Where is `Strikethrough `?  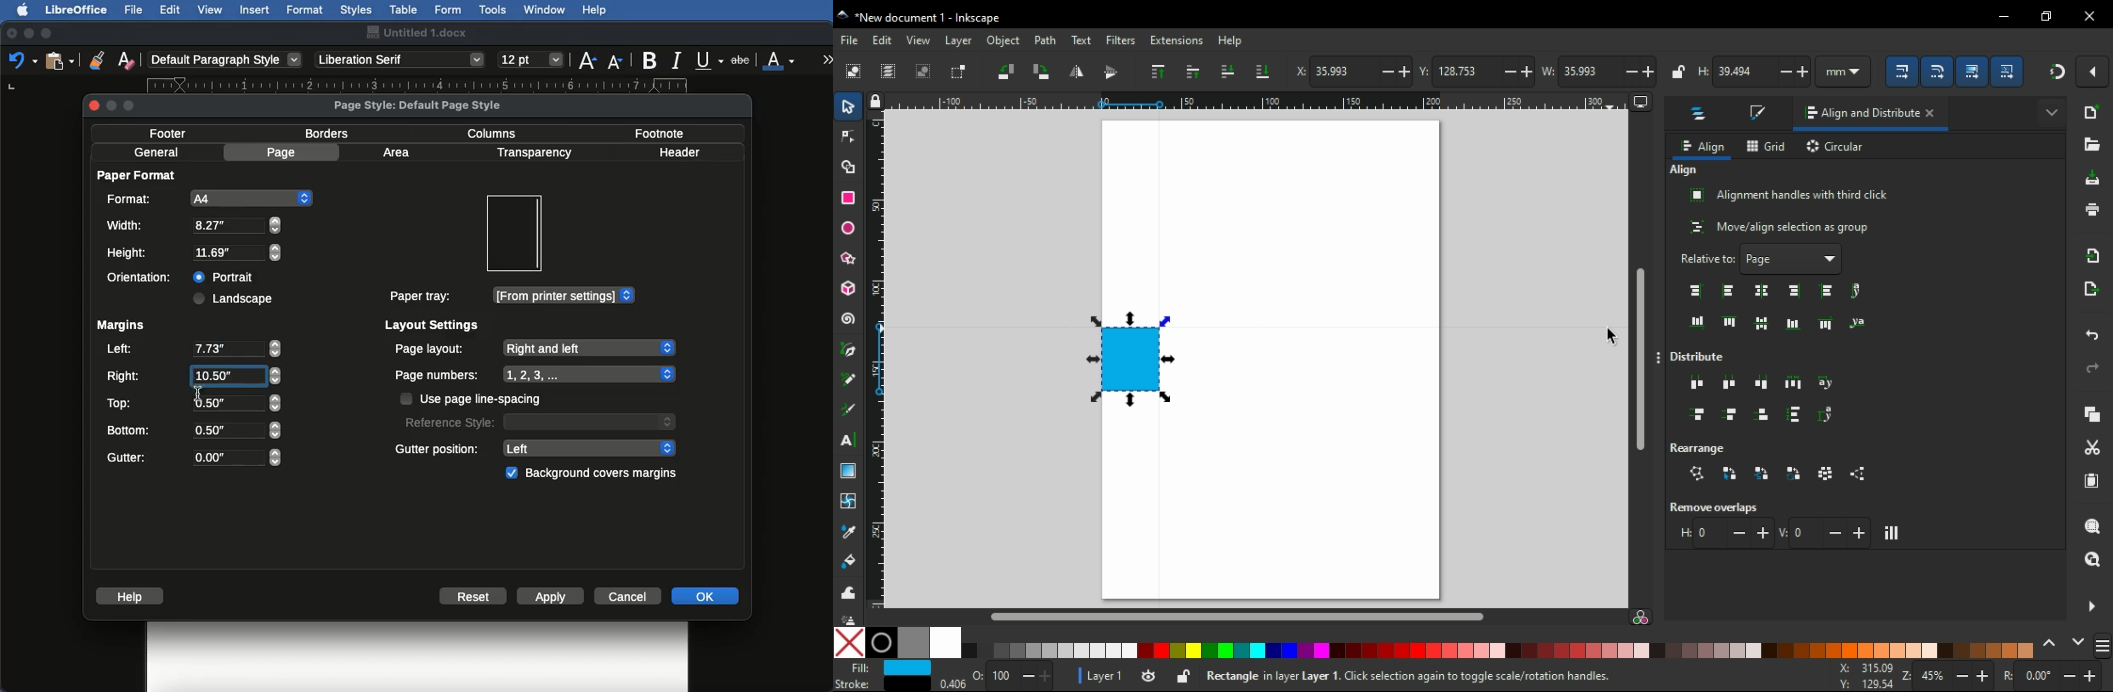 Strikethrough  is located at coordinates (742, 59).